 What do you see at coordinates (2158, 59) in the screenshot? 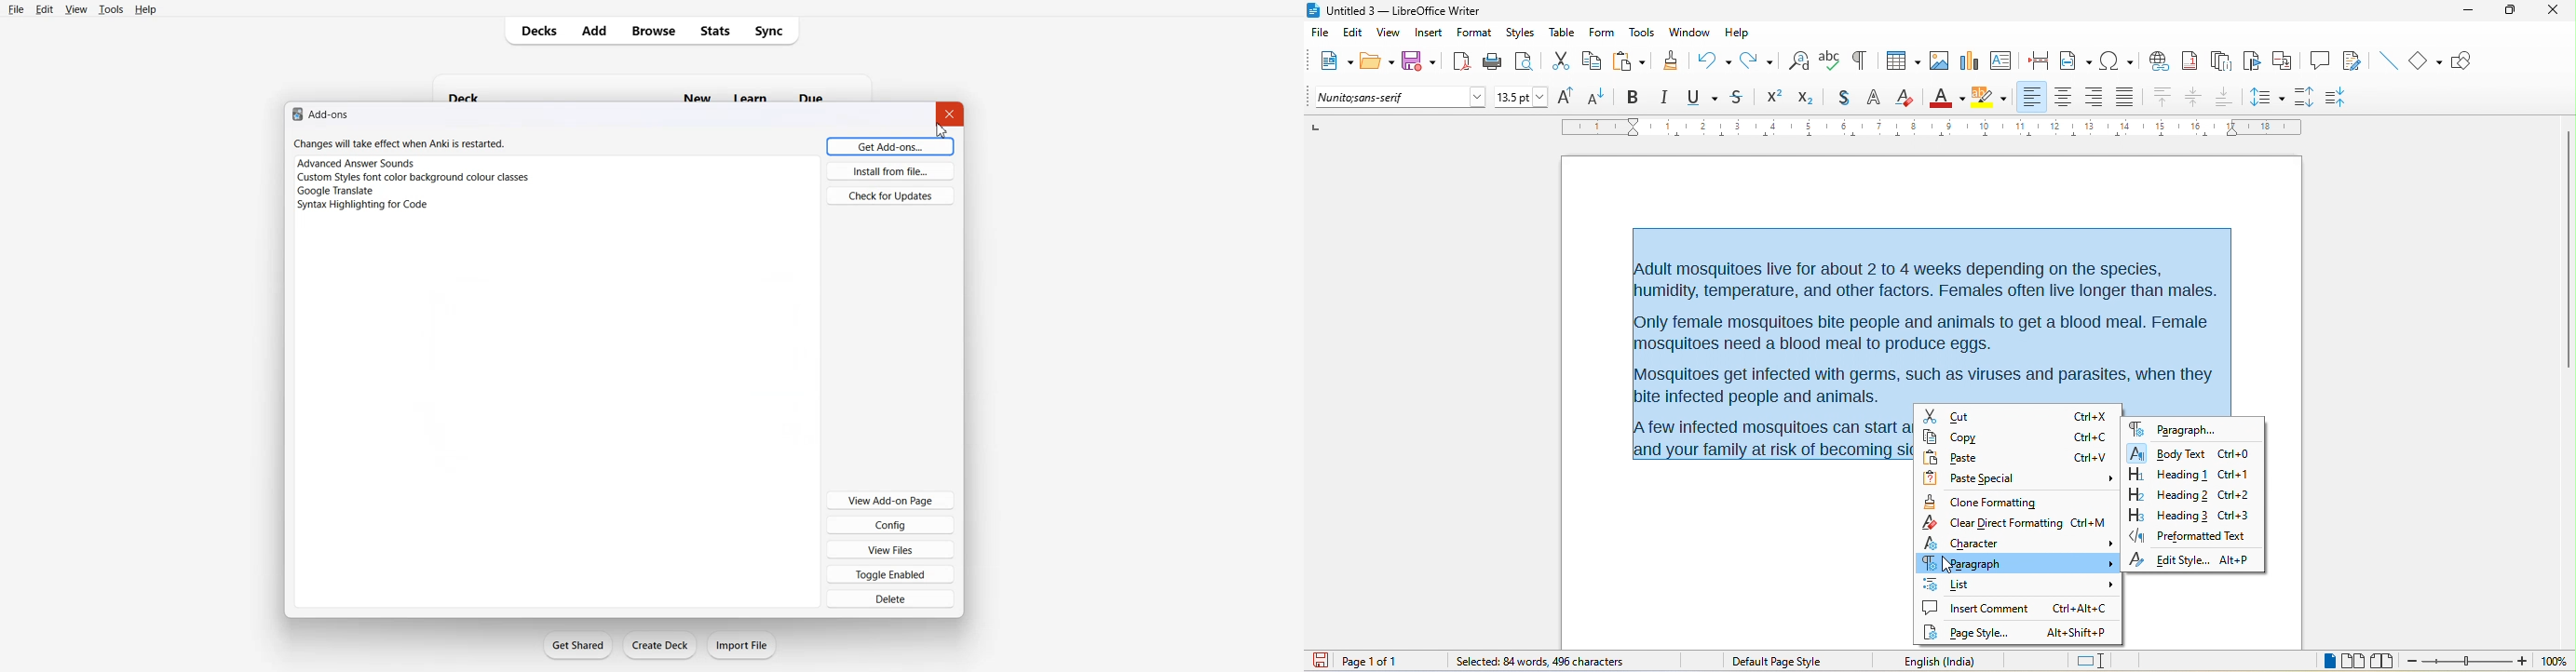
I see `hyperlink` at bounding box center [2158, 59].